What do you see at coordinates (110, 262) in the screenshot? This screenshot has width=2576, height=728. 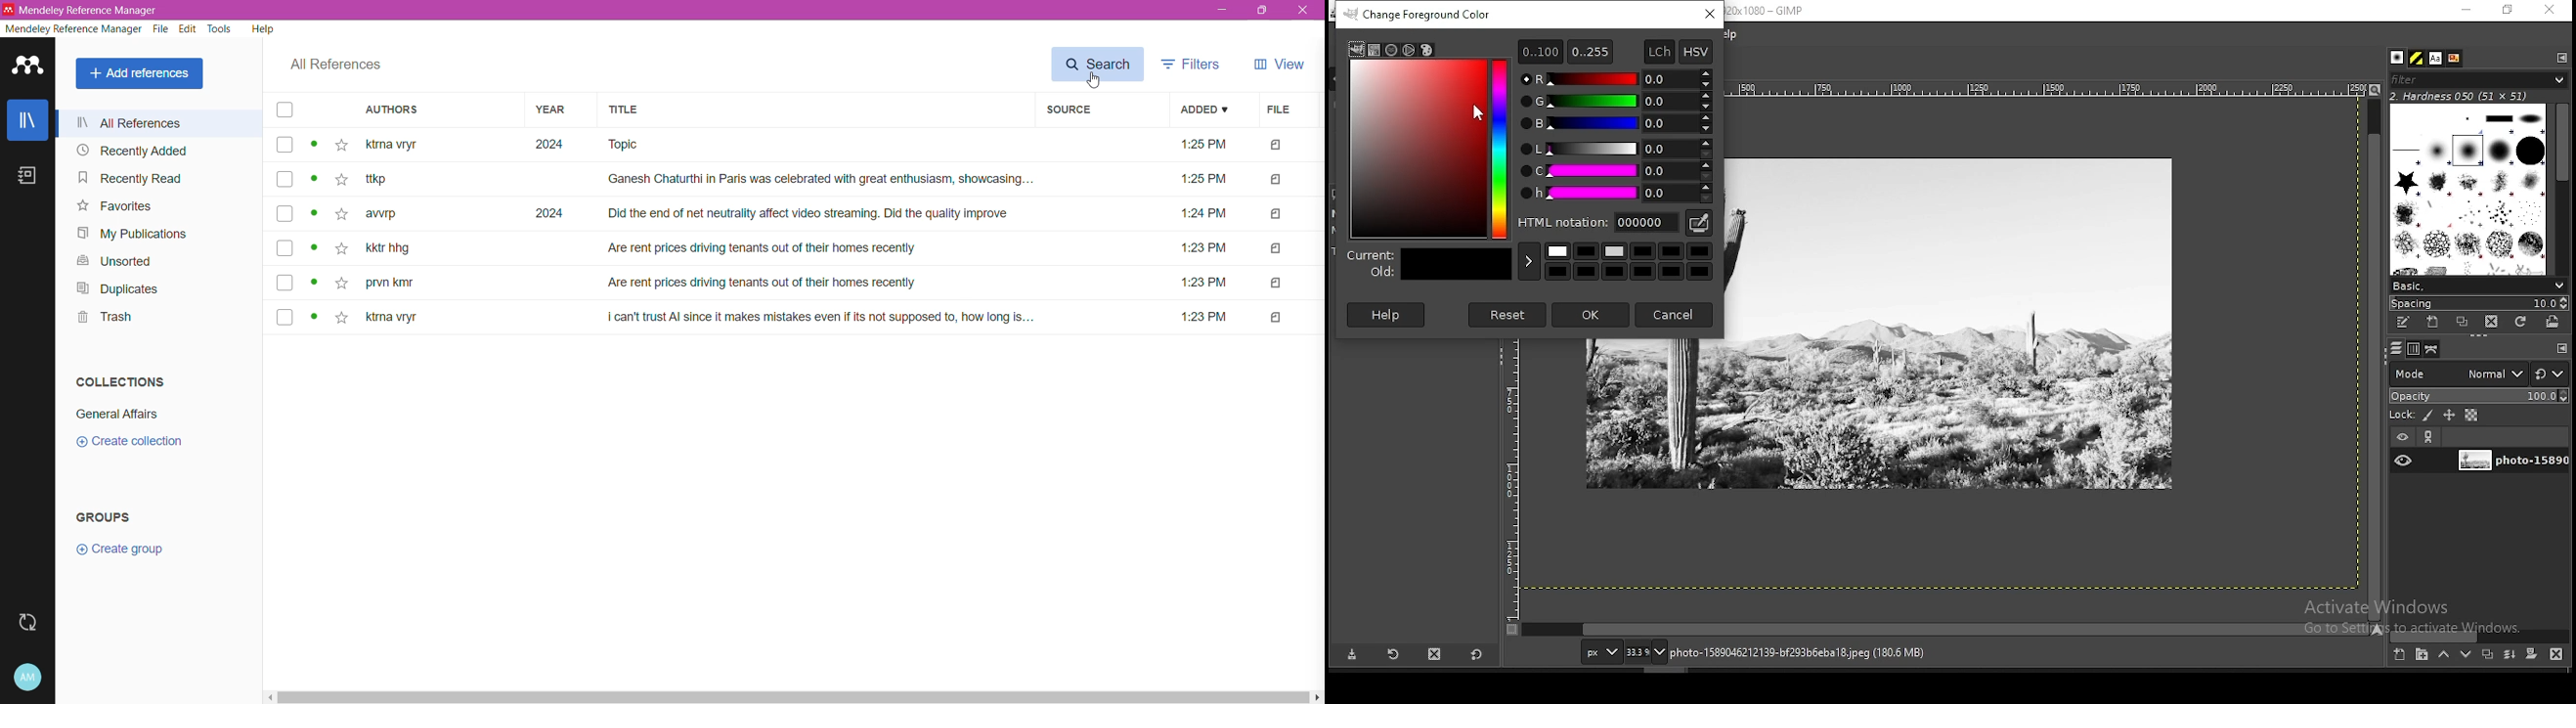 I see `Unsorted` at bounding box center [110, 262].